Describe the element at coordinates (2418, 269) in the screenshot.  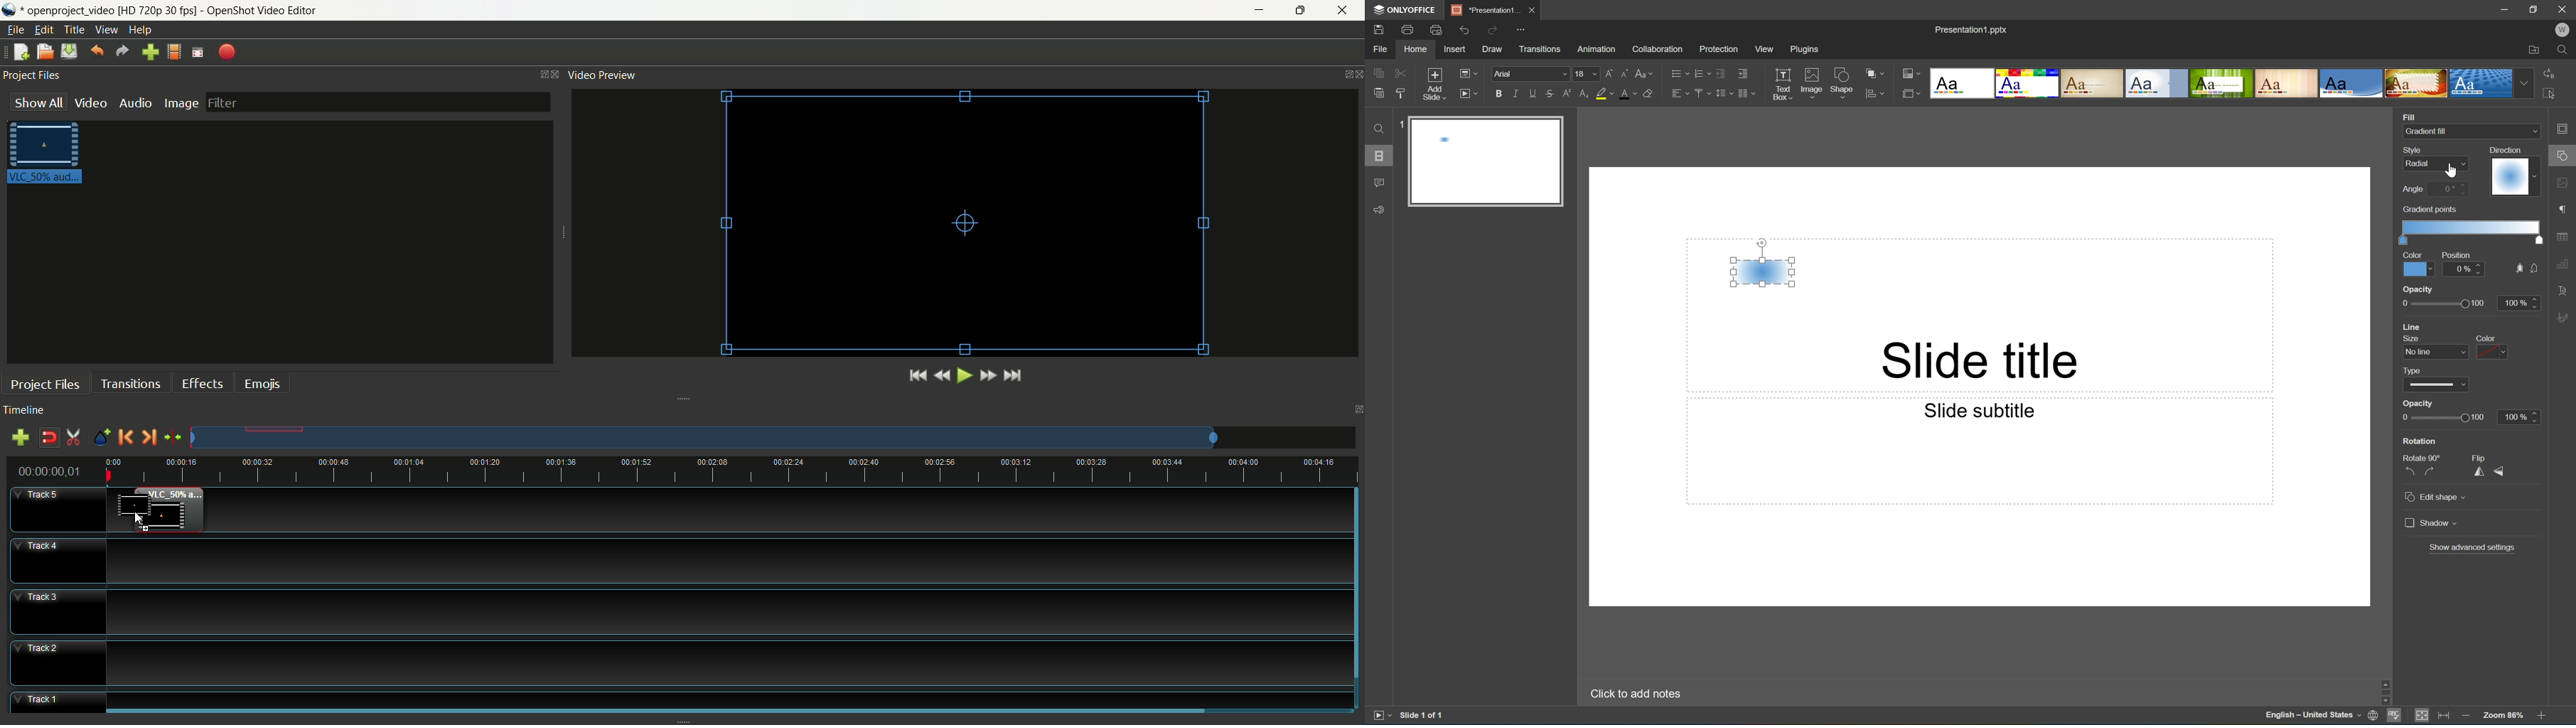
I see `Color` at that location.